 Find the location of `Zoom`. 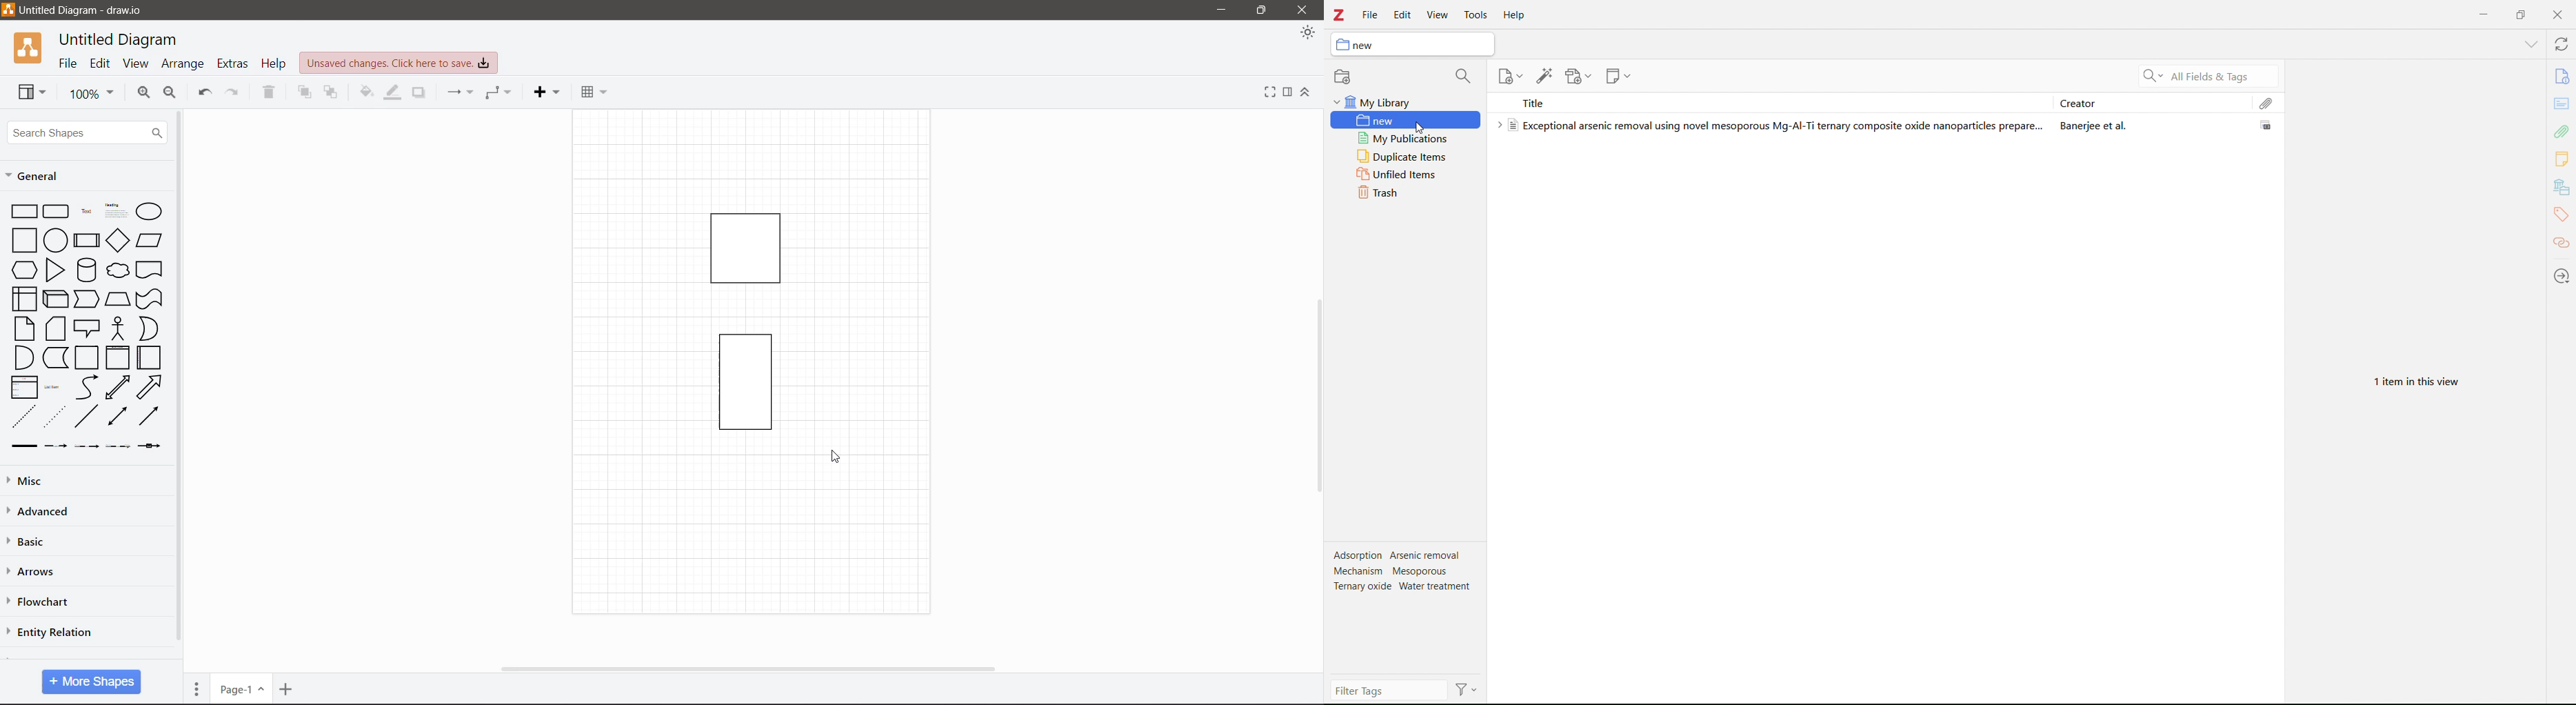

Zoom is located at coordinates (89, 92).